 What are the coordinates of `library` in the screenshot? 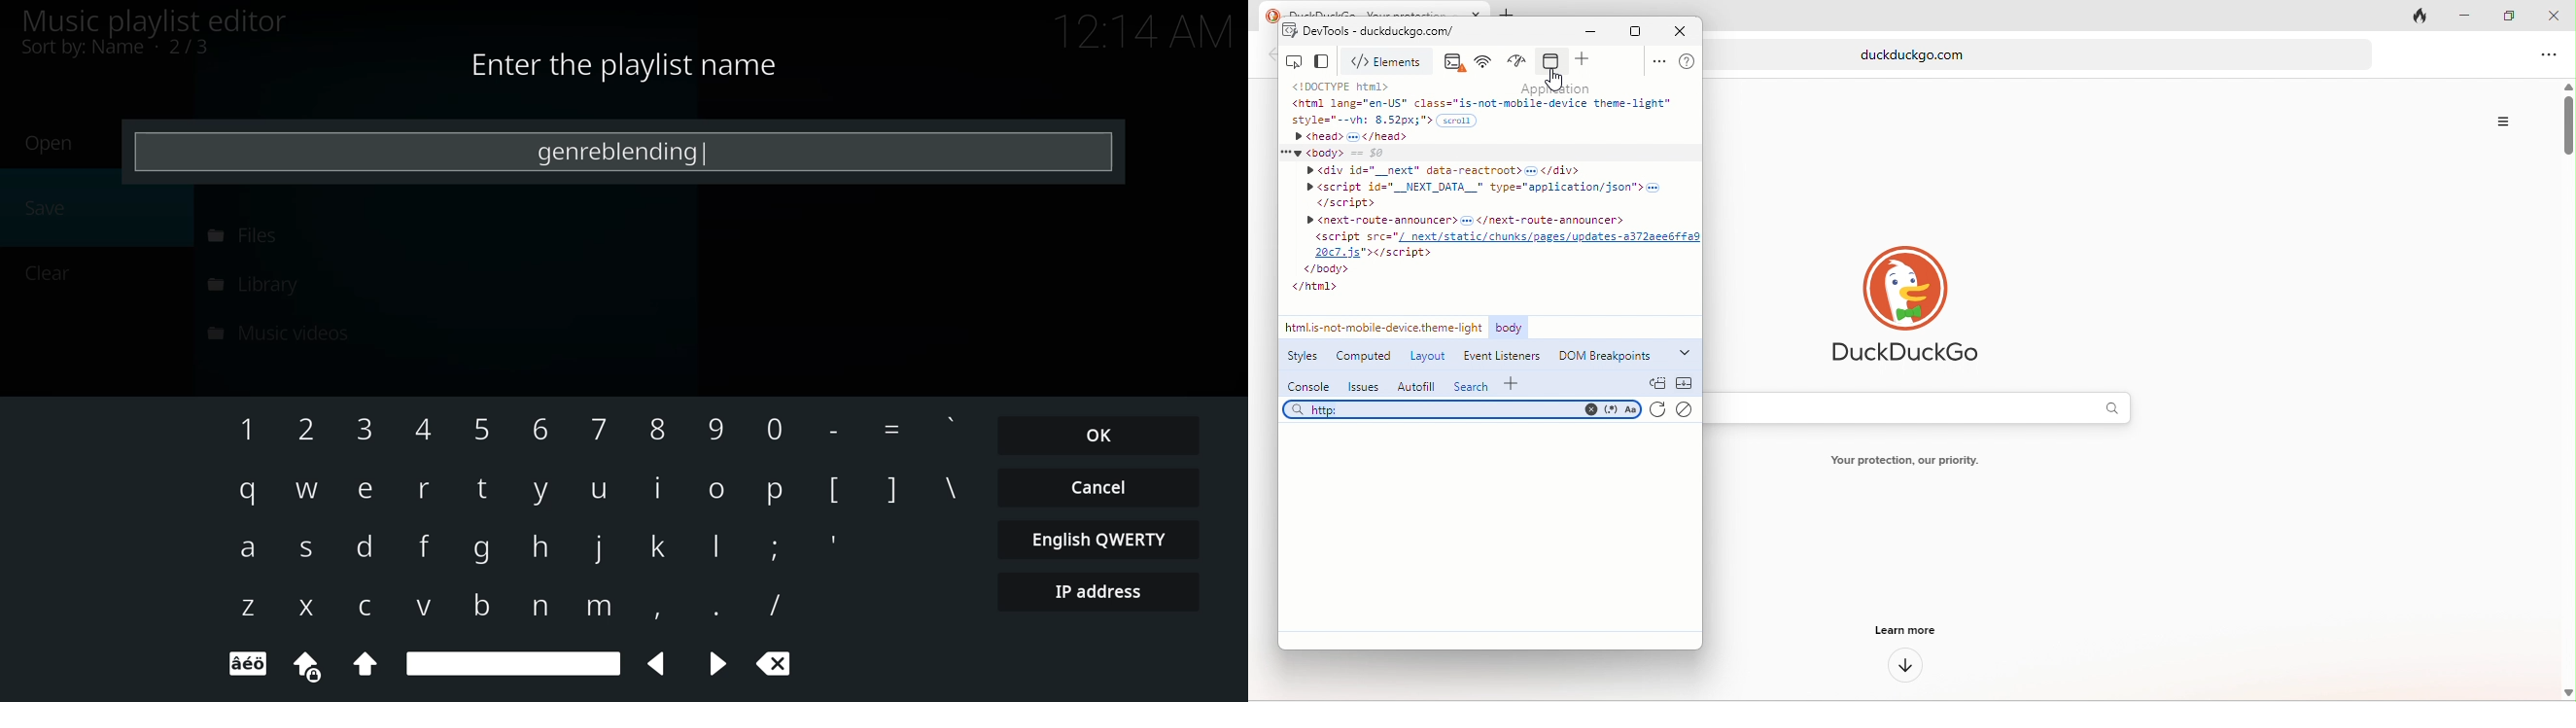 It's located at (261, 284).